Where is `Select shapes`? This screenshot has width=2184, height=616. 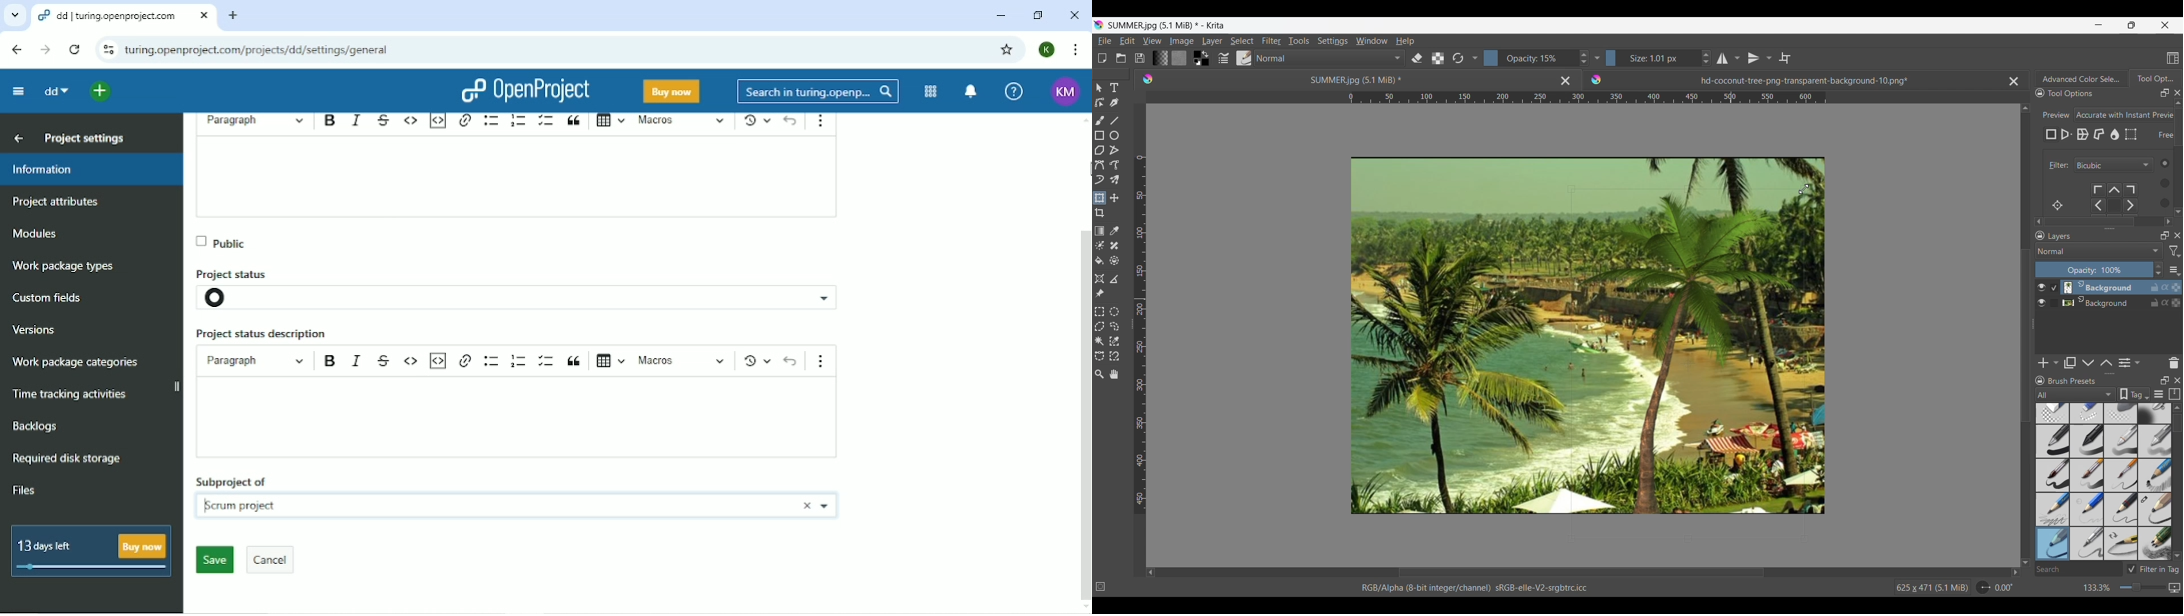
Select shapes is located at coordinates (1099, 88).